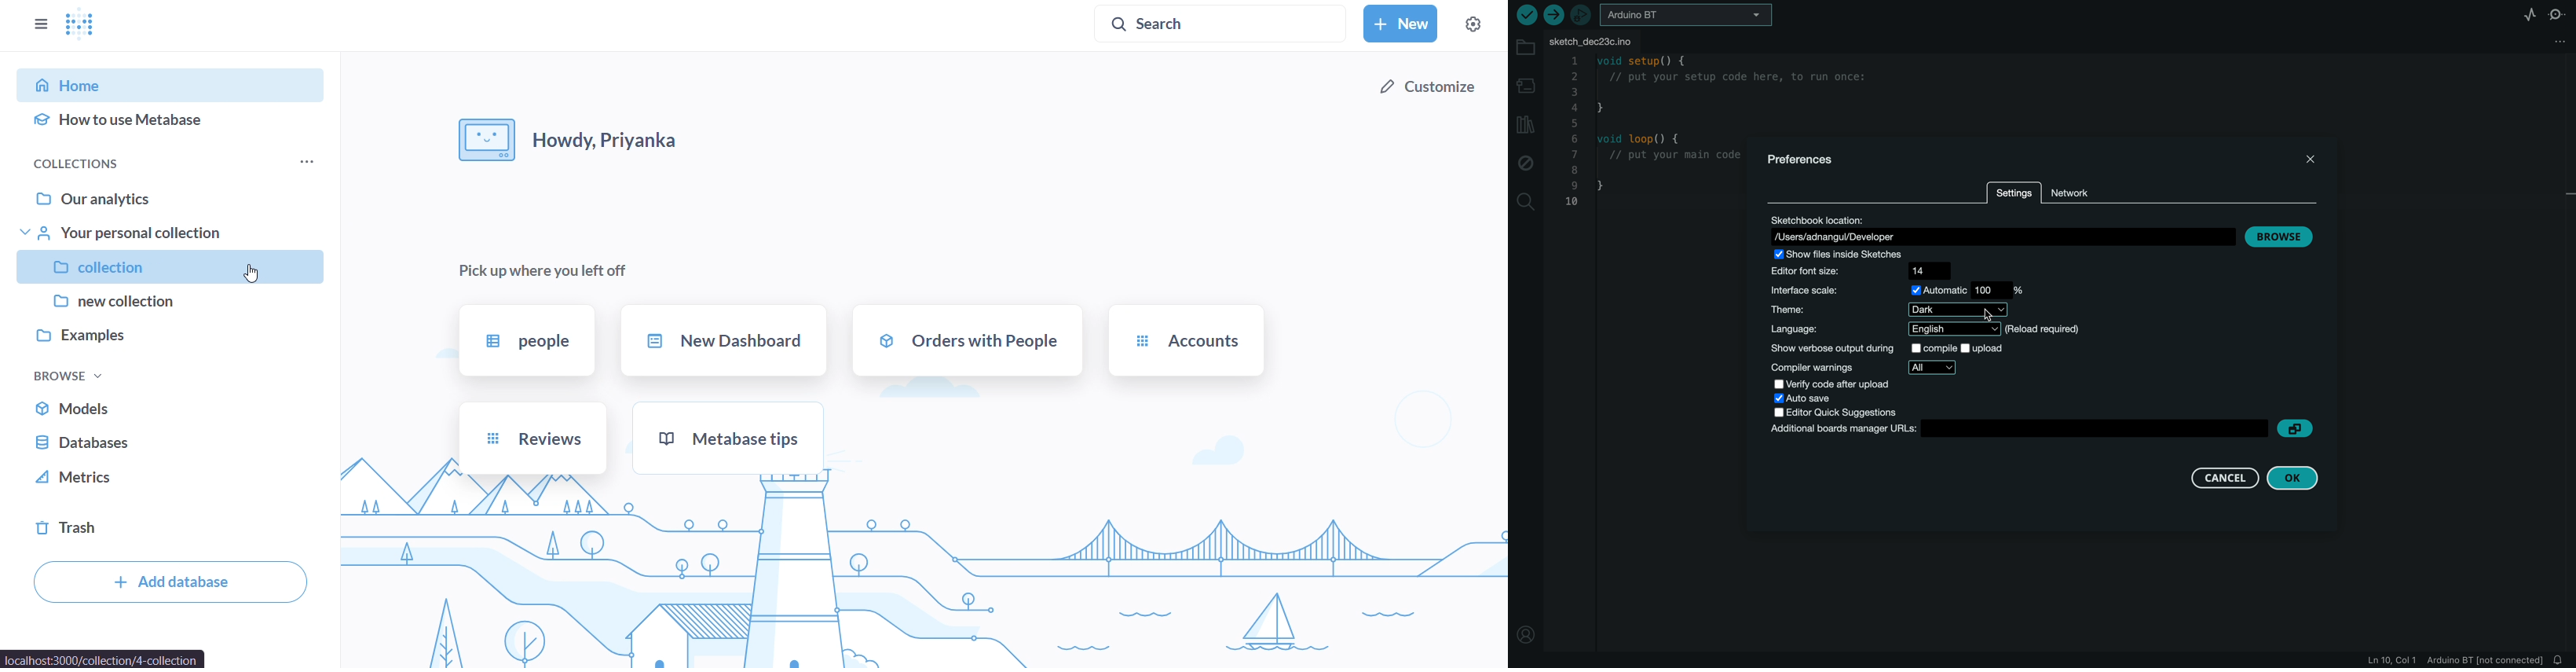 The width and height of the screenshot is (2576, 672). I want to click on save, so click(1819, 399).